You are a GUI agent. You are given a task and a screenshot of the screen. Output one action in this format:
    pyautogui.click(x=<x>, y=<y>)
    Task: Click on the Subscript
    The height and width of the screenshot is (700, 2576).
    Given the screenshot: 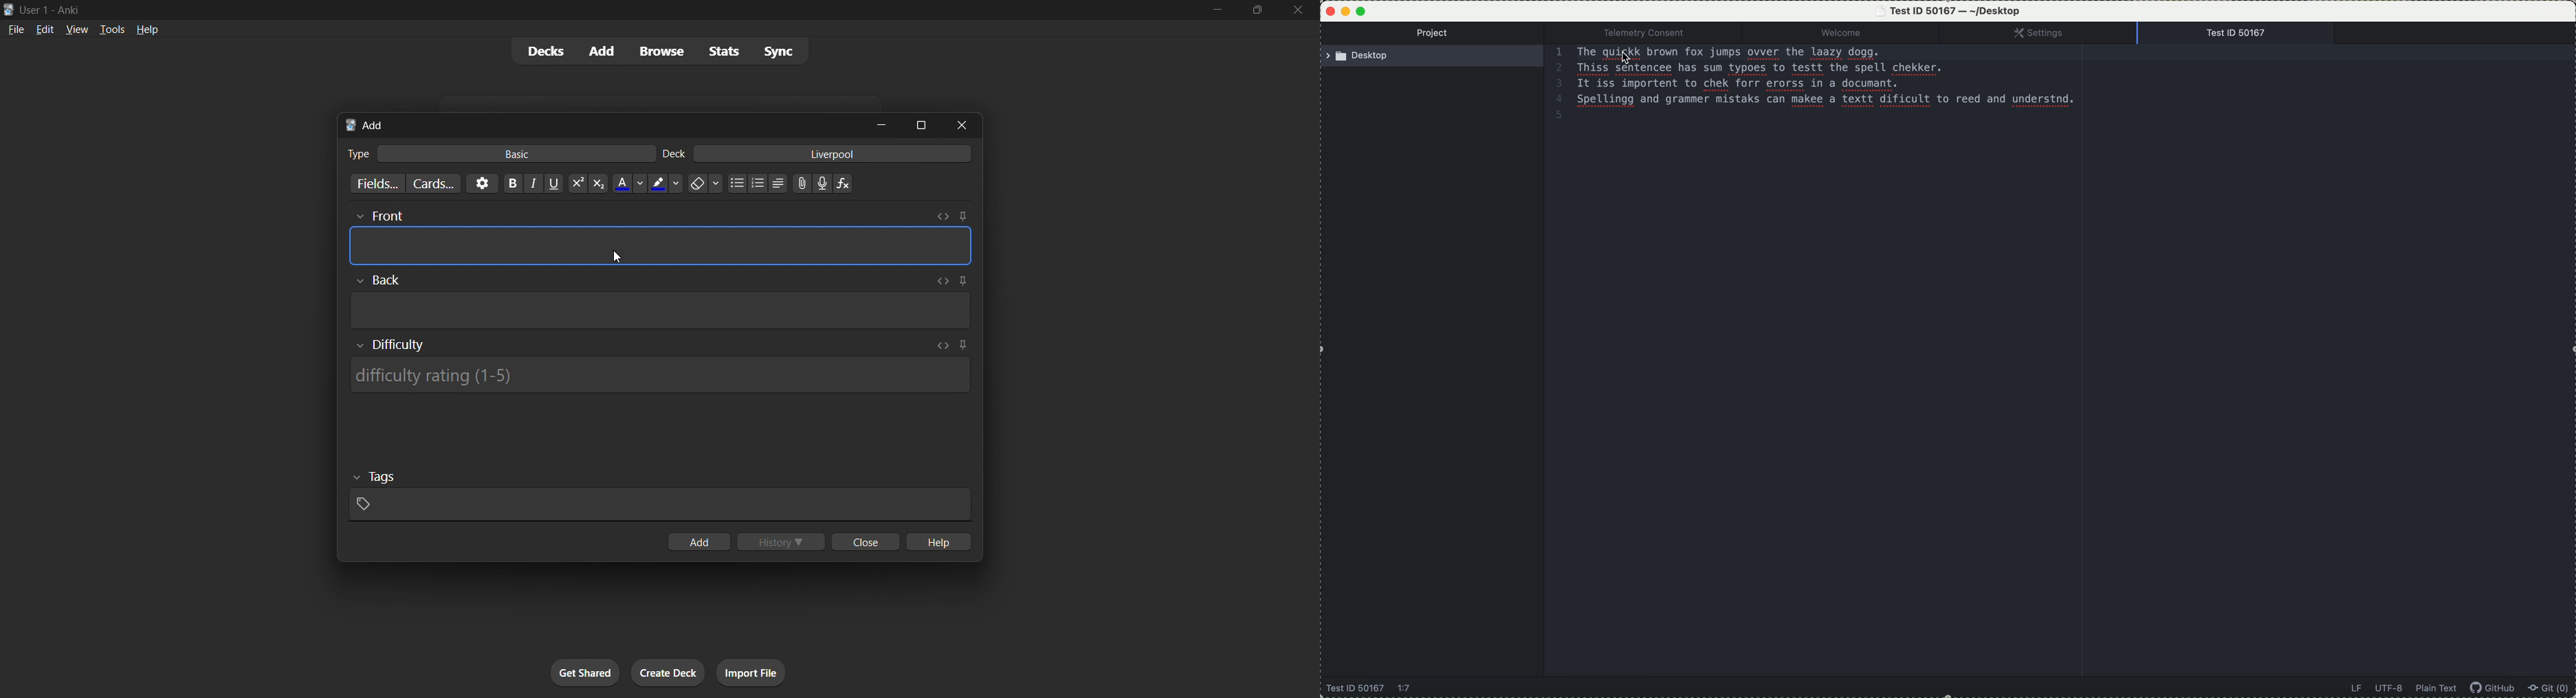 What is the action you would take?
    pyautogui.click(x=599, y=183)
    